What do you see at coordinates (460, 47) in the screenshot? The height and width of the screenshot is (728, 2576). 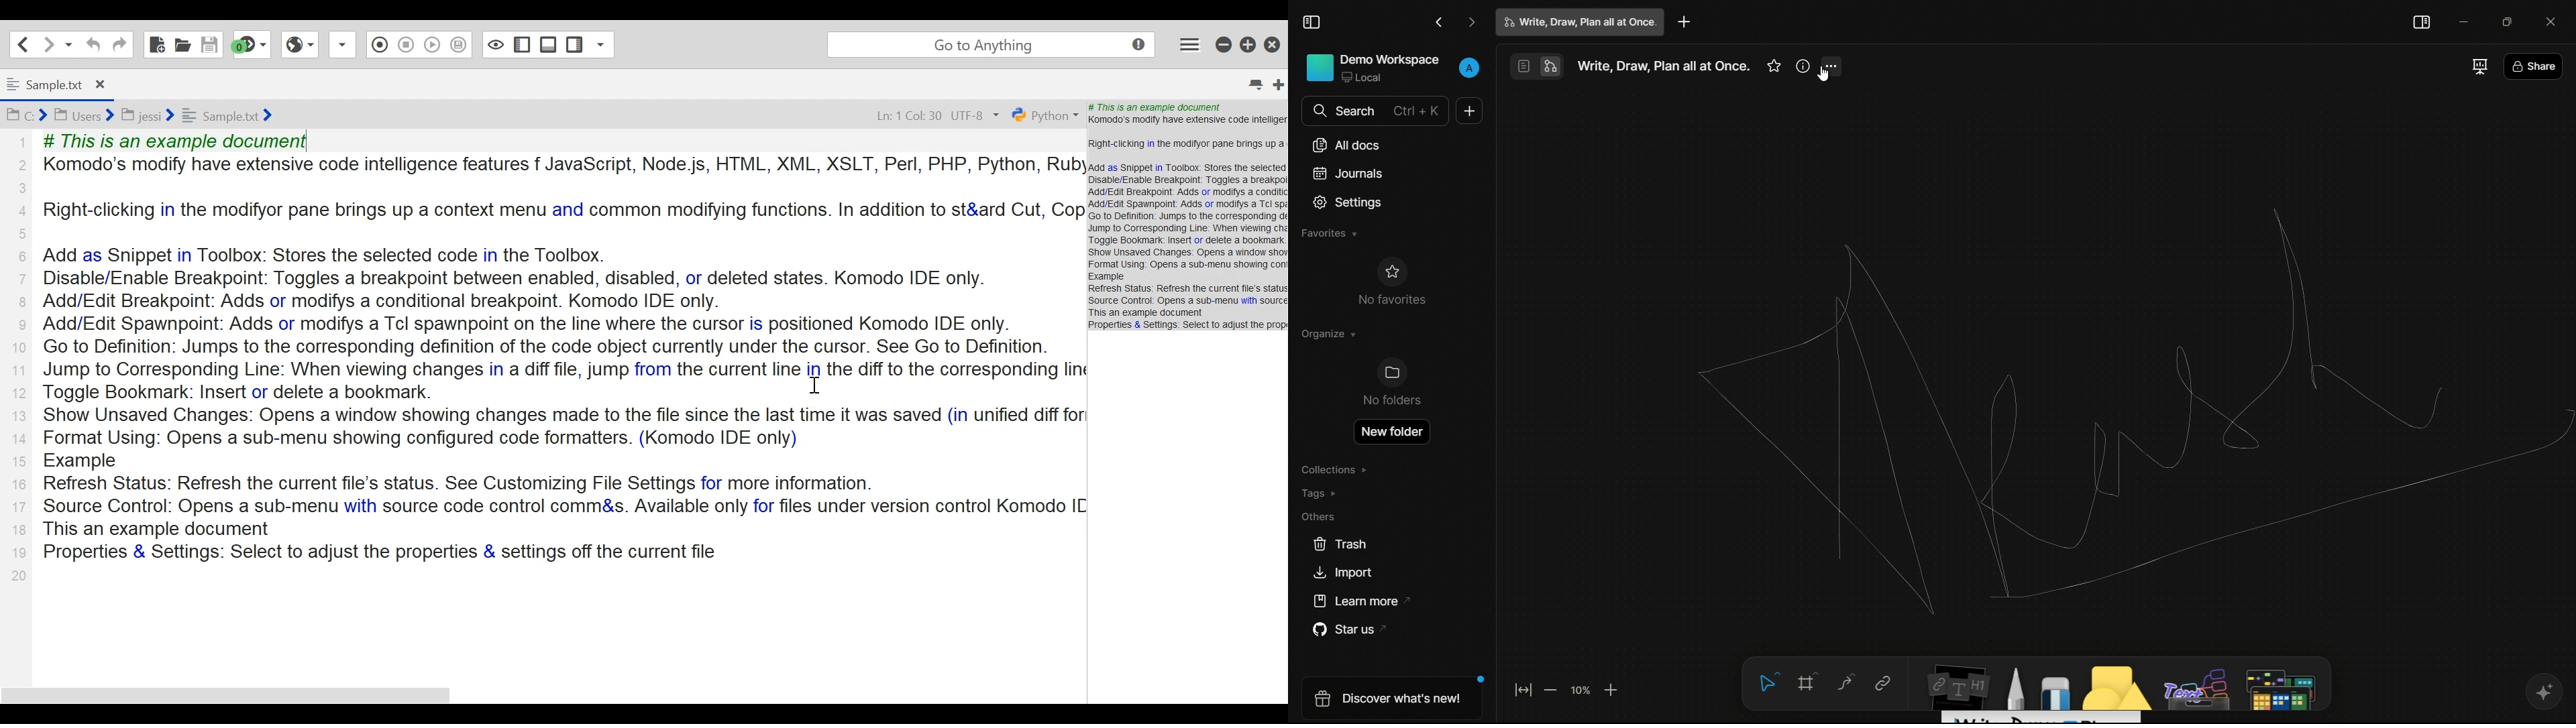 I see `Toggle Focus mode` at bounding box center [460, 47].